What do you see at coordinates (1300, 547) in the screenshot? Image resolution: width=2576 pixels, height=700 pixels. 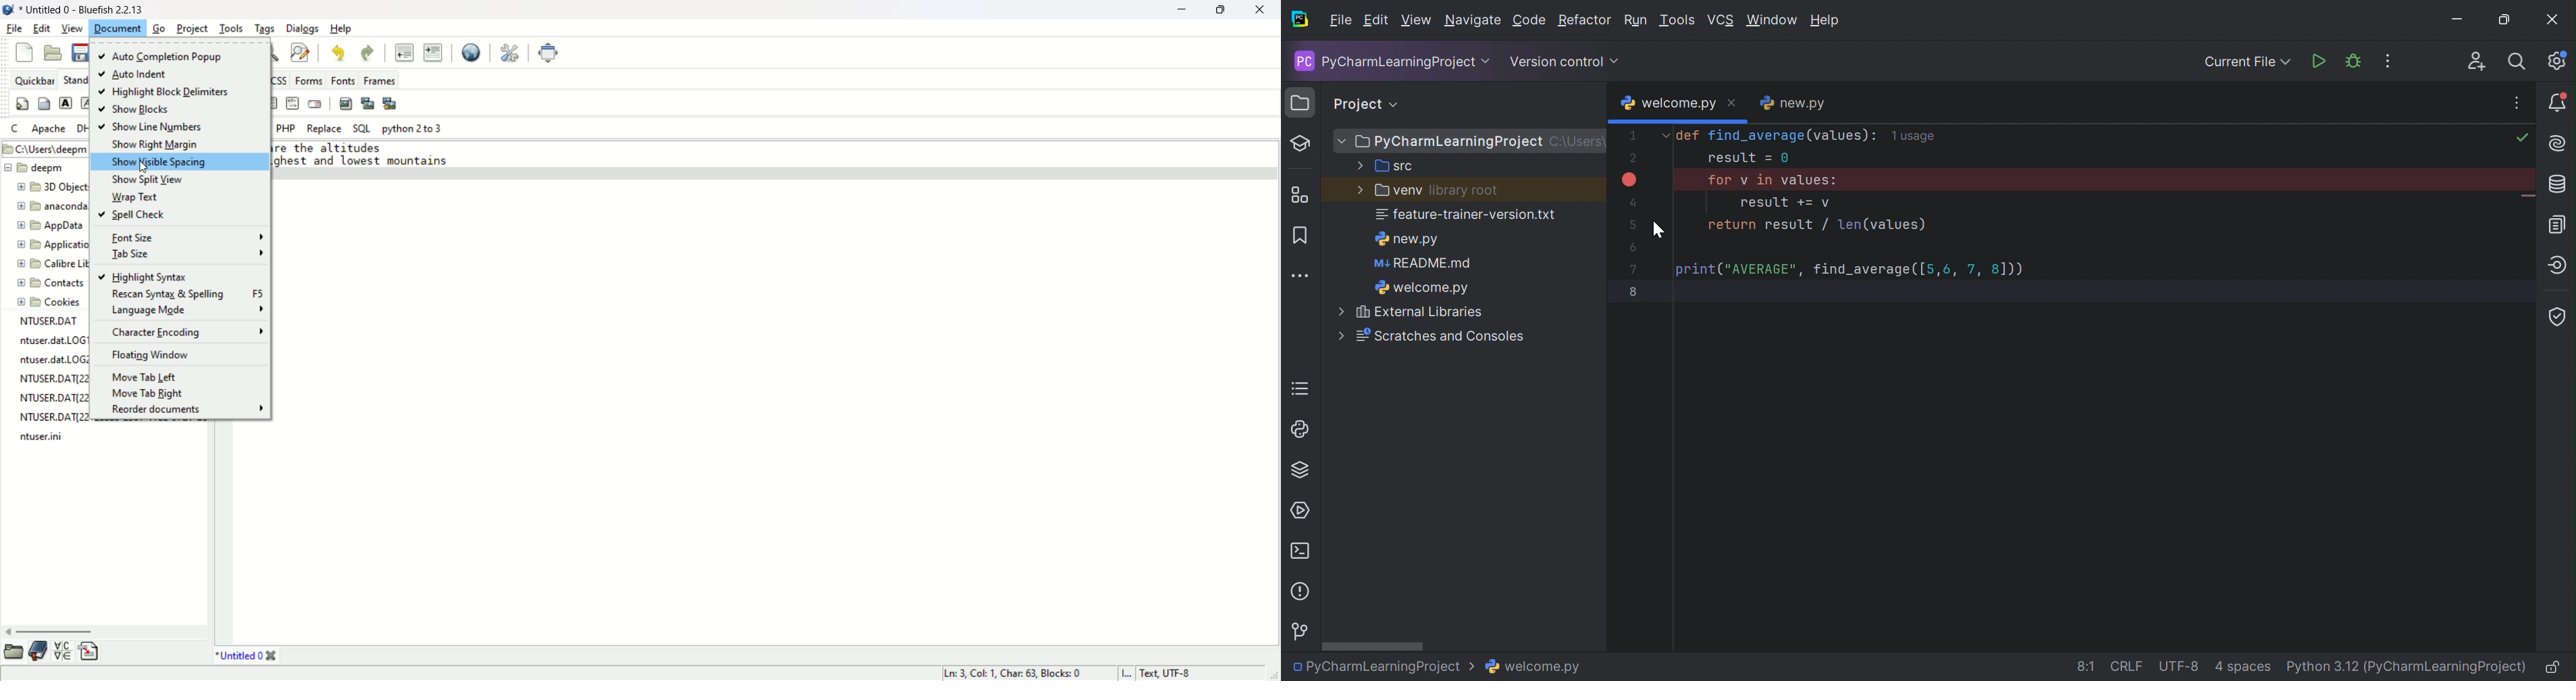 I see `Terminal` at bounding box center [1300, 547].